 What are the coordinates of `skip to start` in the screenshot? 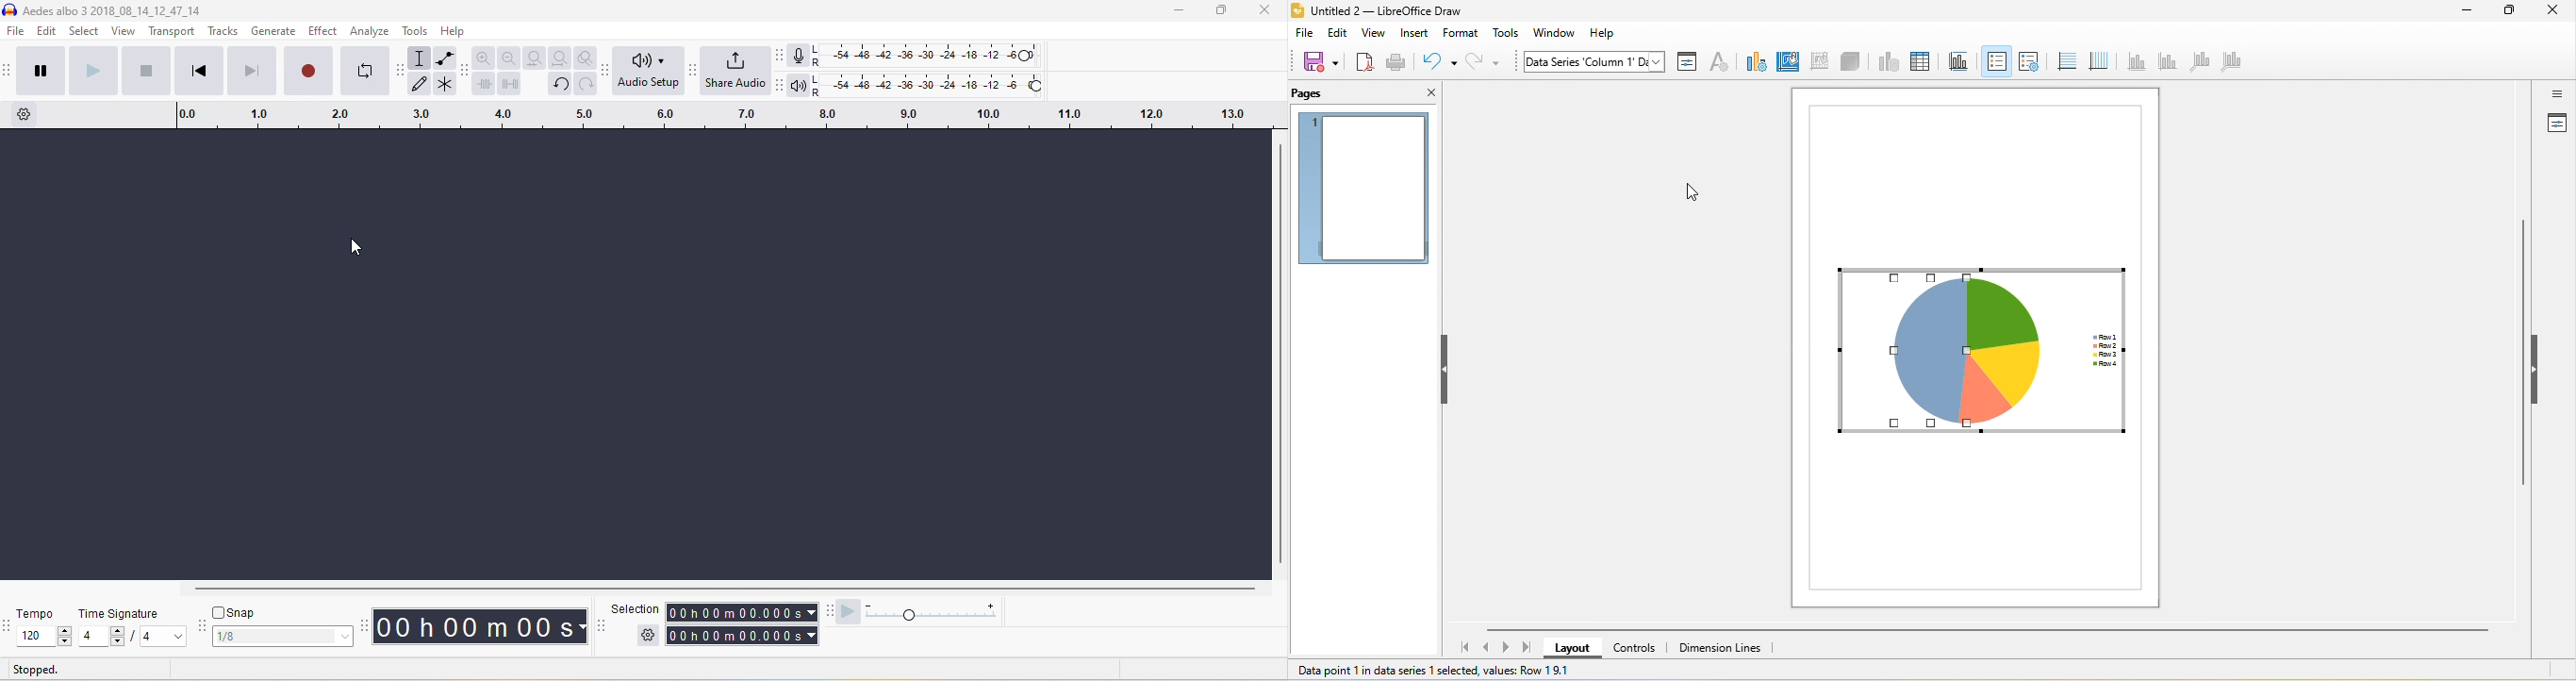 It's located at (197, 70).